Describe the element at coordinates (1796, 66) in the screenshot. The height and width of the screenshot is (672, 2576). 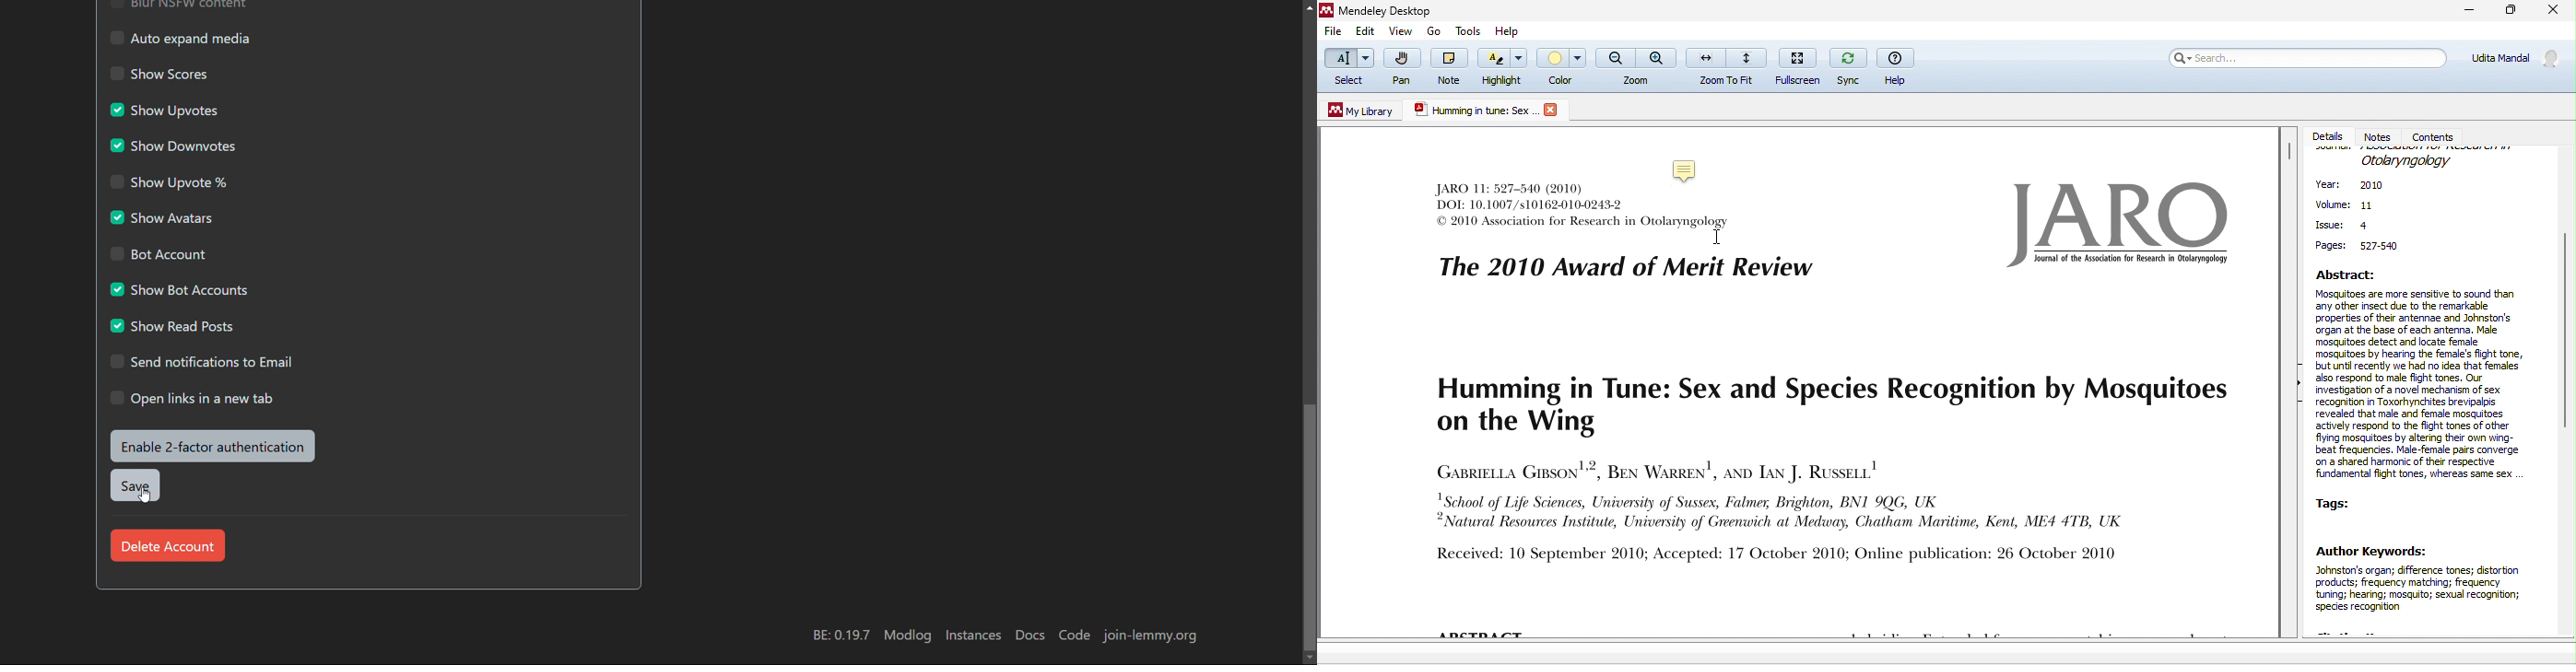
I see `fullscreen` at that location.